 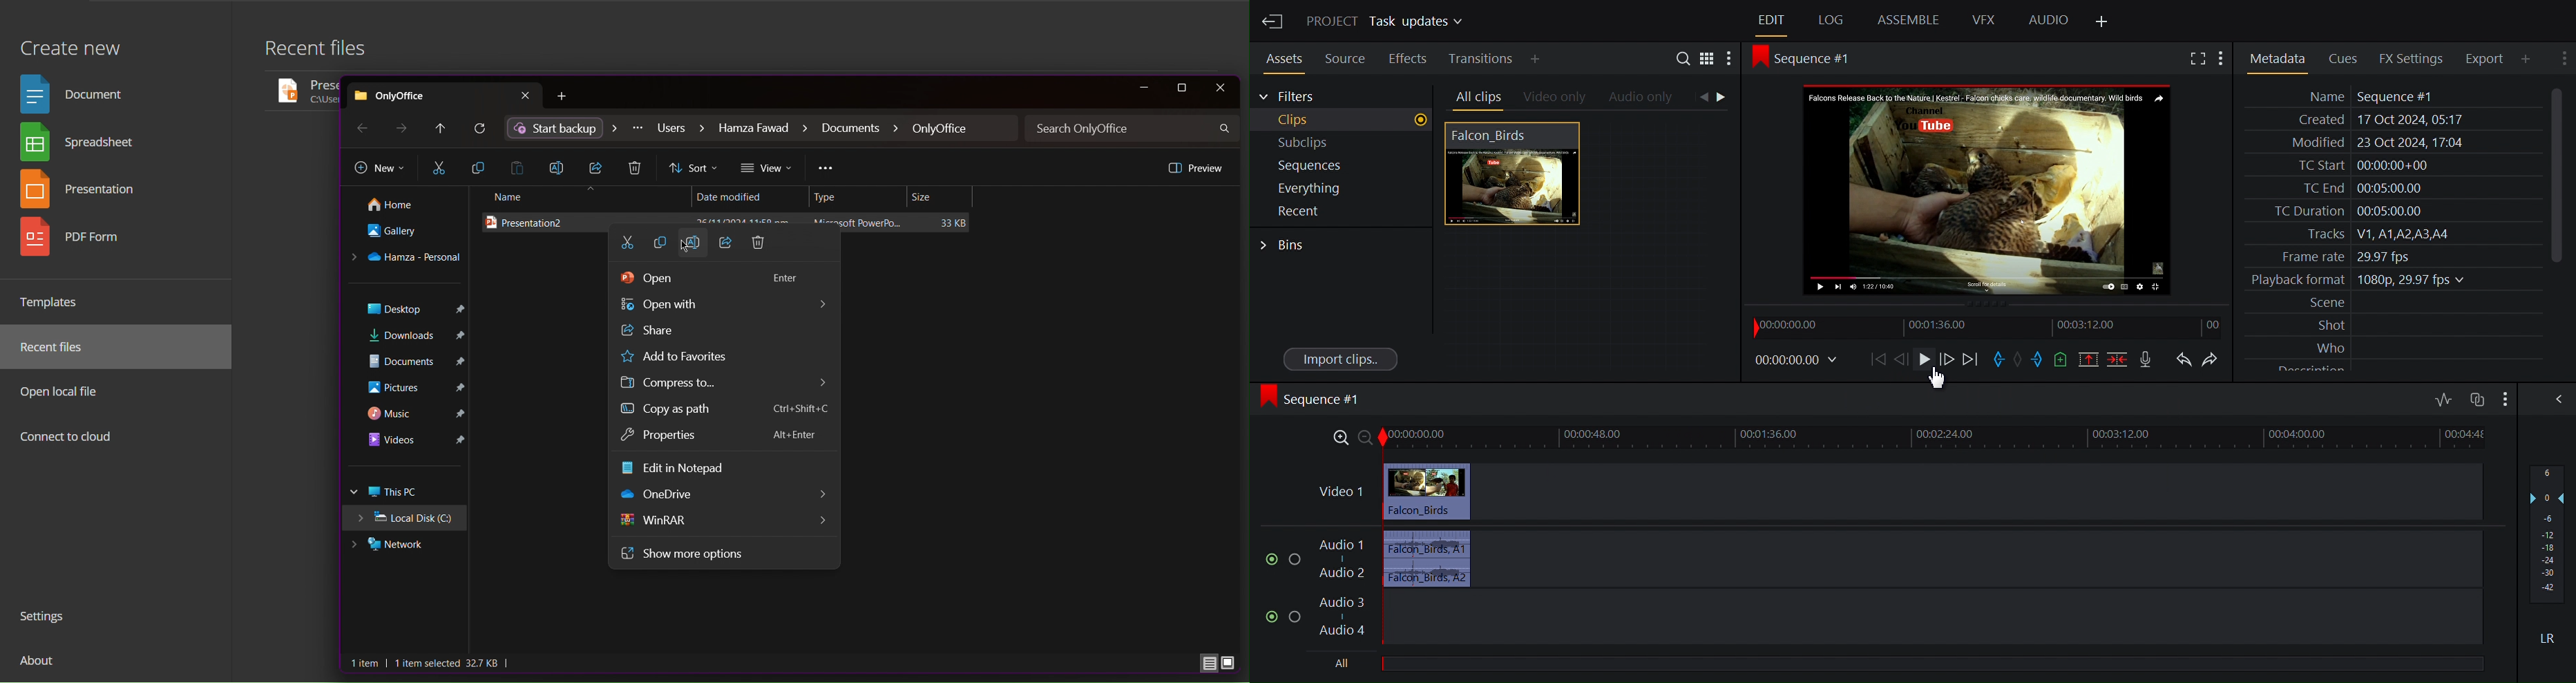 What do you see at coordinates (440, 129) in the screenshot?
I see `Go up directory` at bounding box center [440, 129].